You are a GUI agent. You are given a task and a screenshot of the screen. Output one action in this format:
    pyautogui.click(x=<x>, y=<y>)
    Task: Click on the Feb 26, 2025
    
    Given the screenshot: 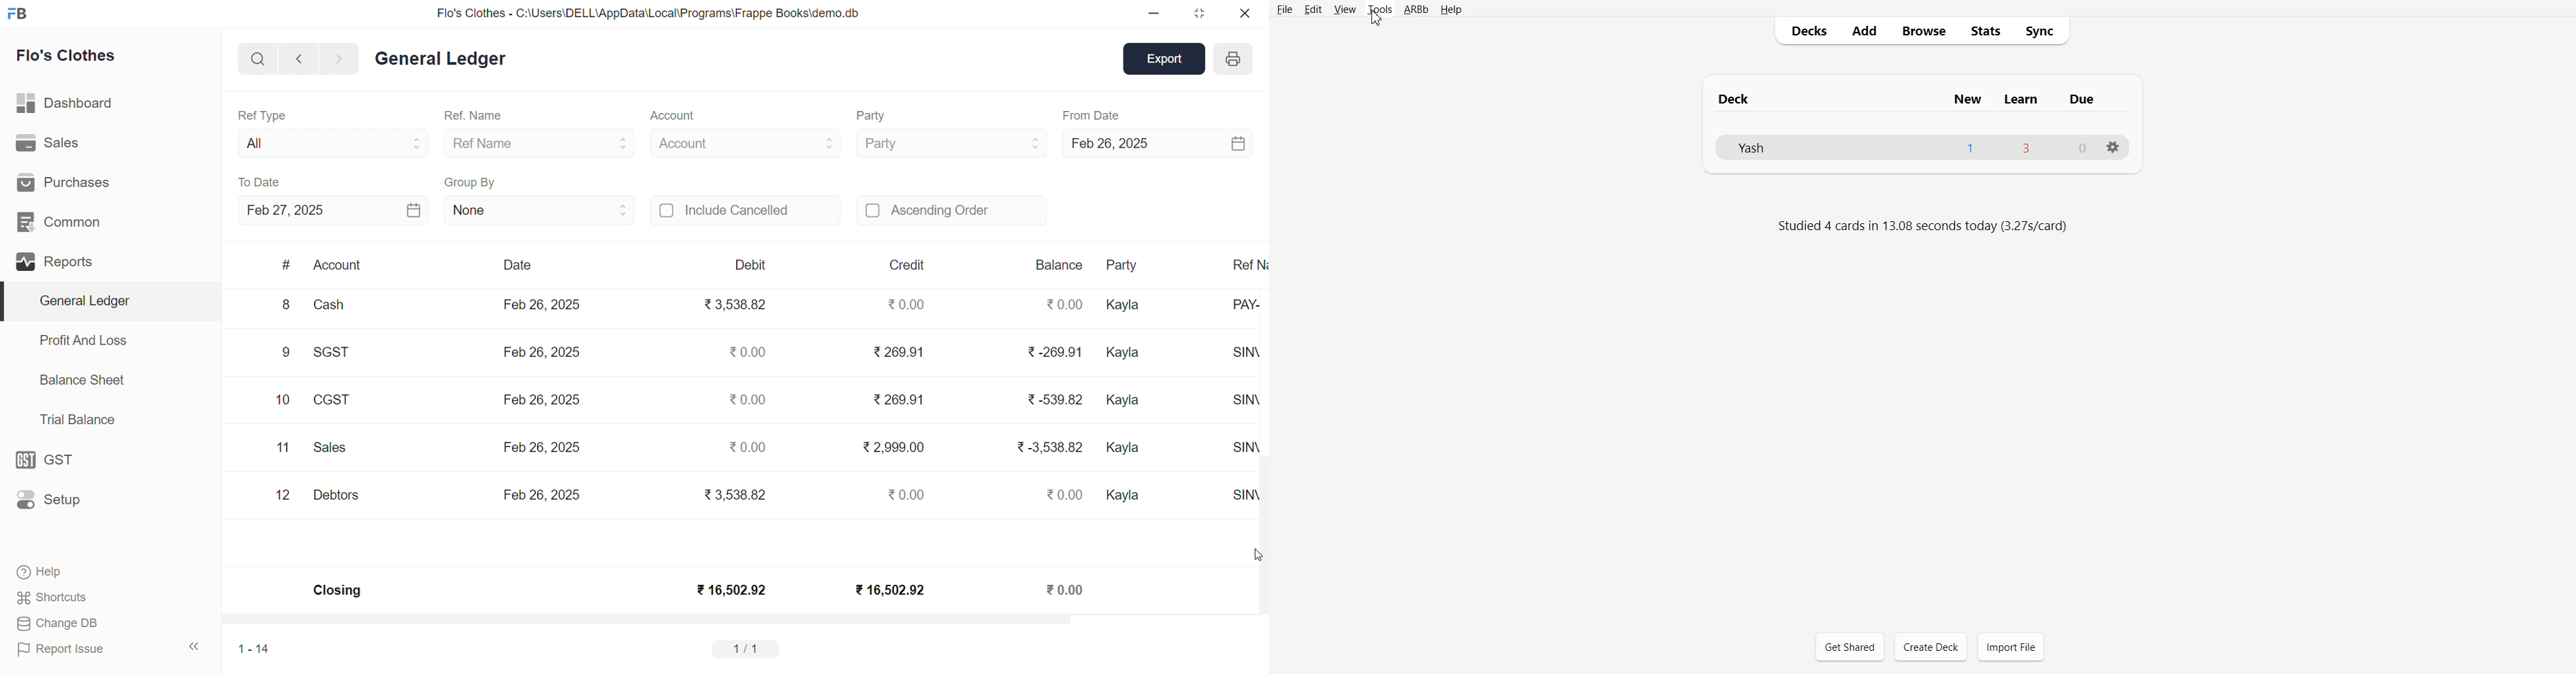 What is the action you would take?
    pyautogui.click(x=1157, y=141)
    